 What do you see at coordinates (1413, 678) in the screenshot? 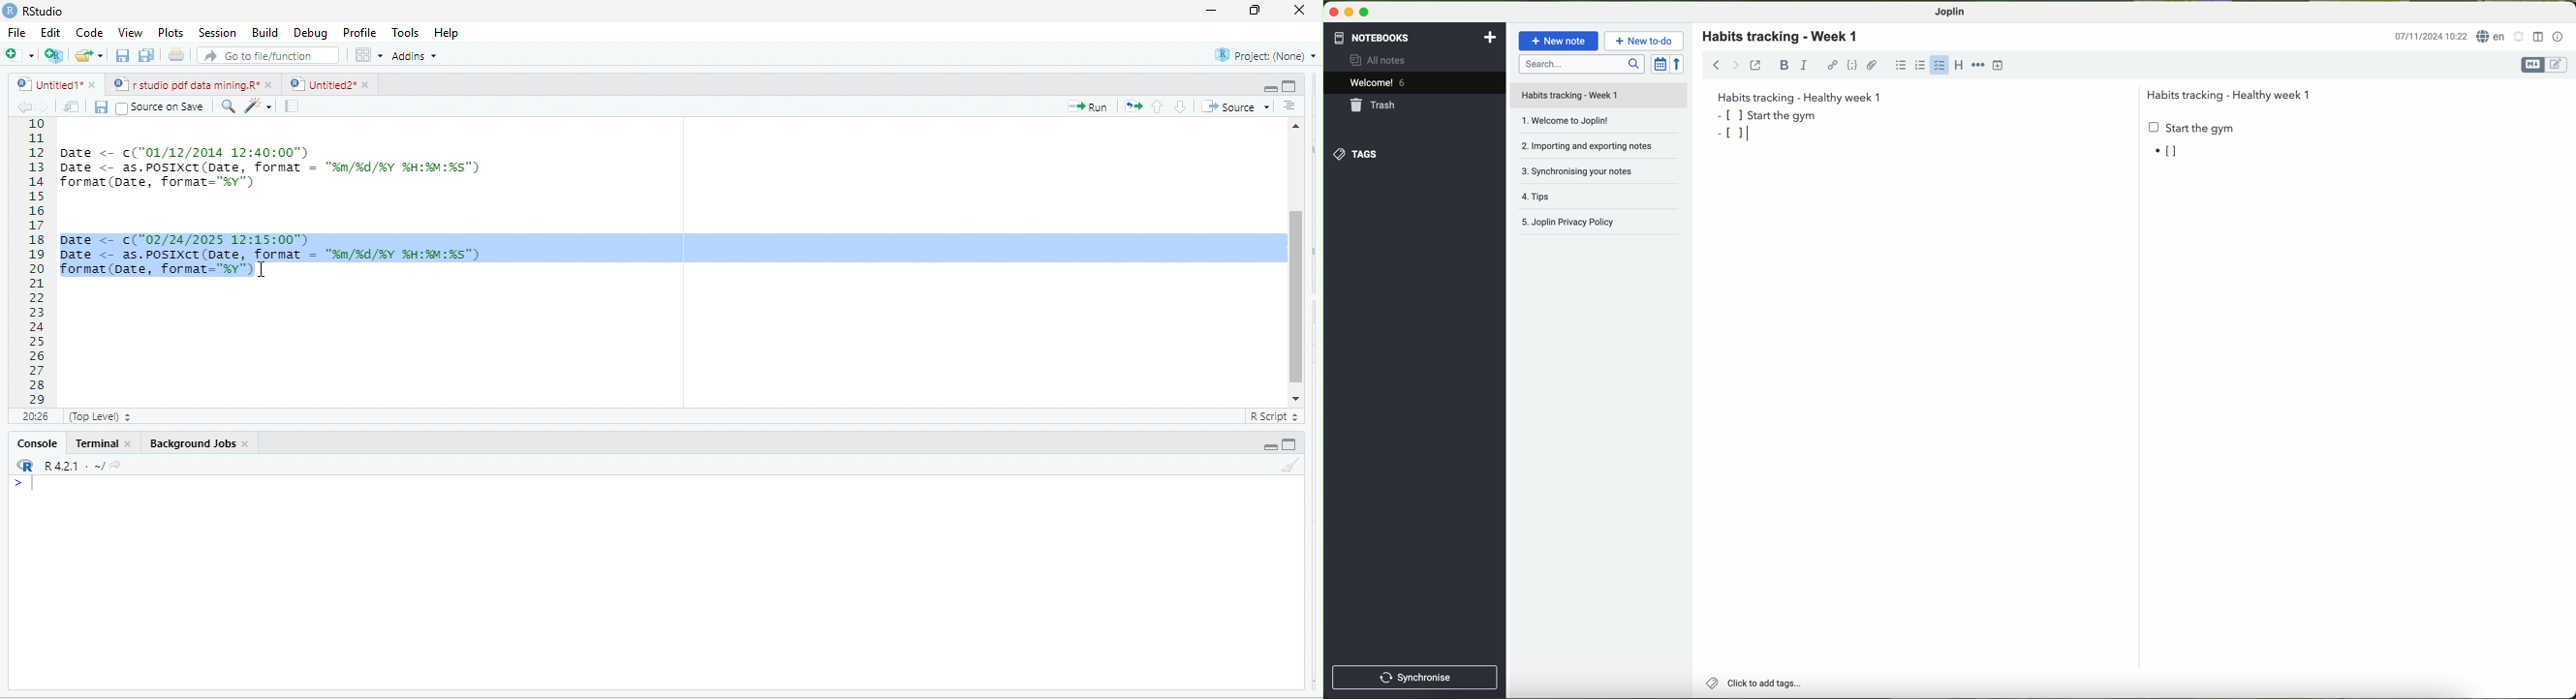
I see `synchronnise button` at bounding box center [1413, 678].